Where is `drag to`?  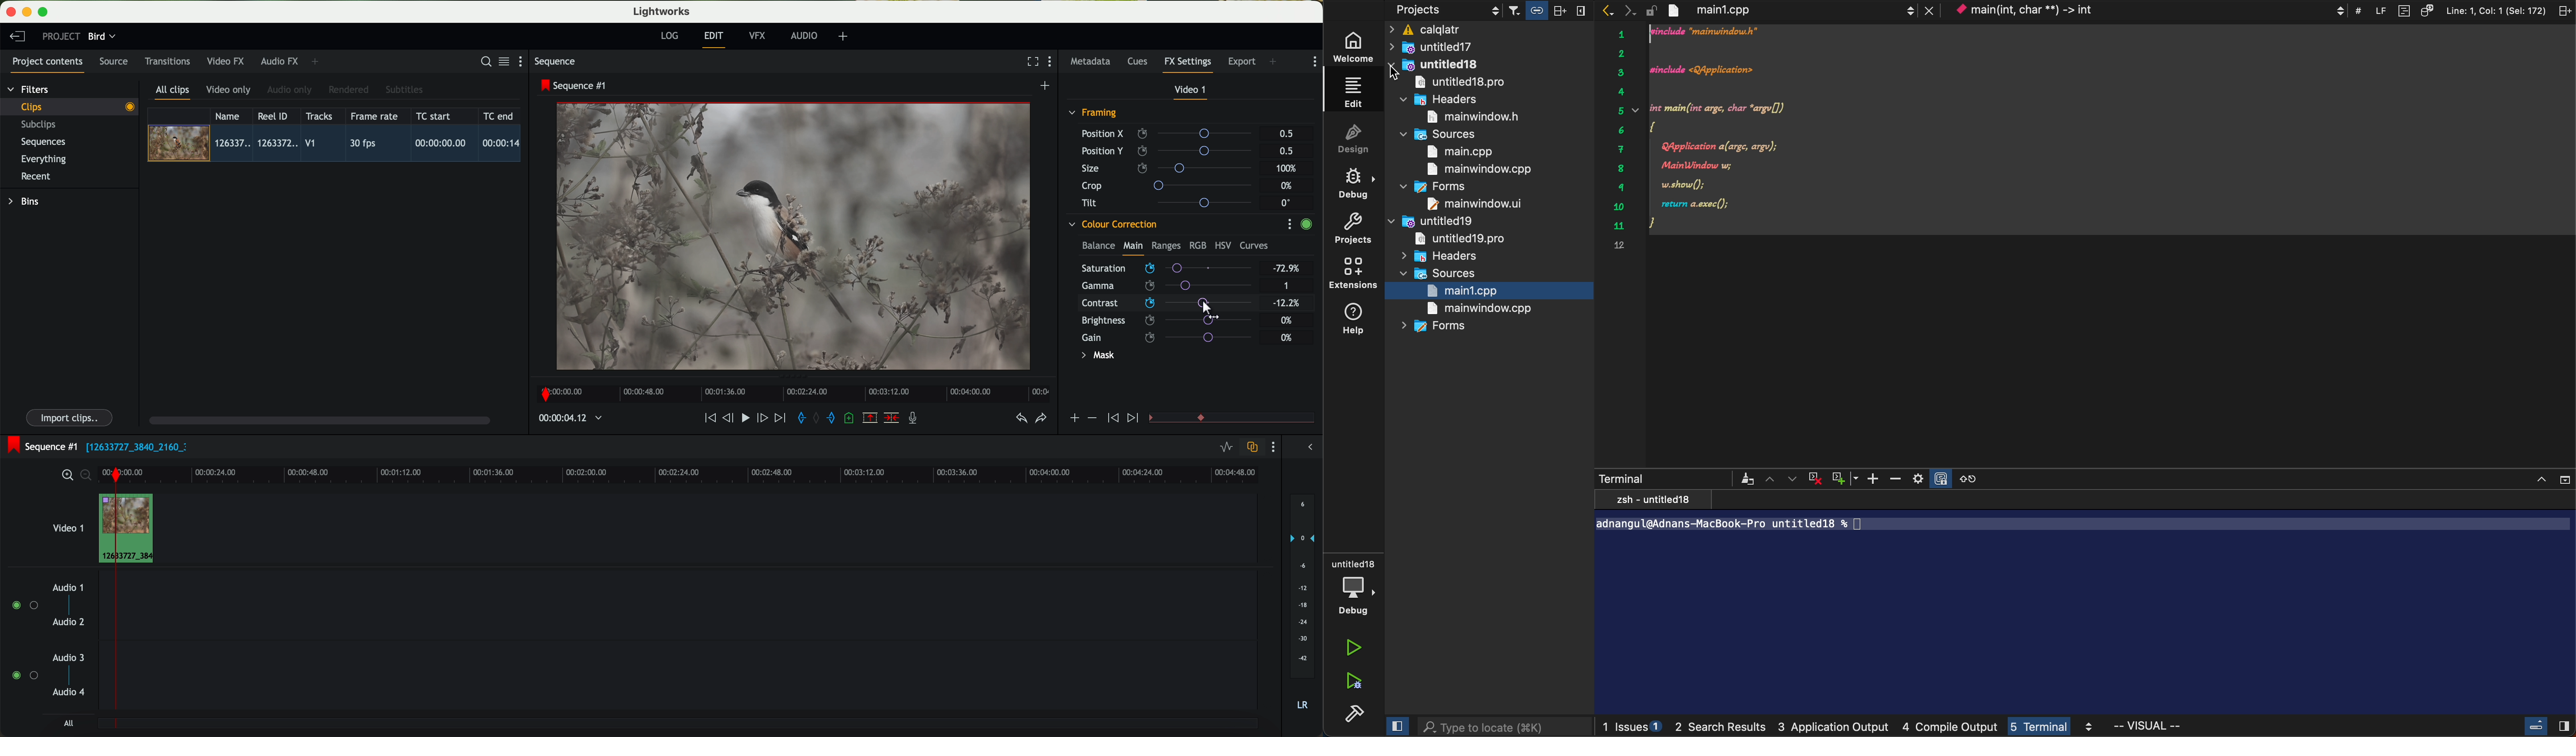 drag to is located at coordinates (1212, 309).